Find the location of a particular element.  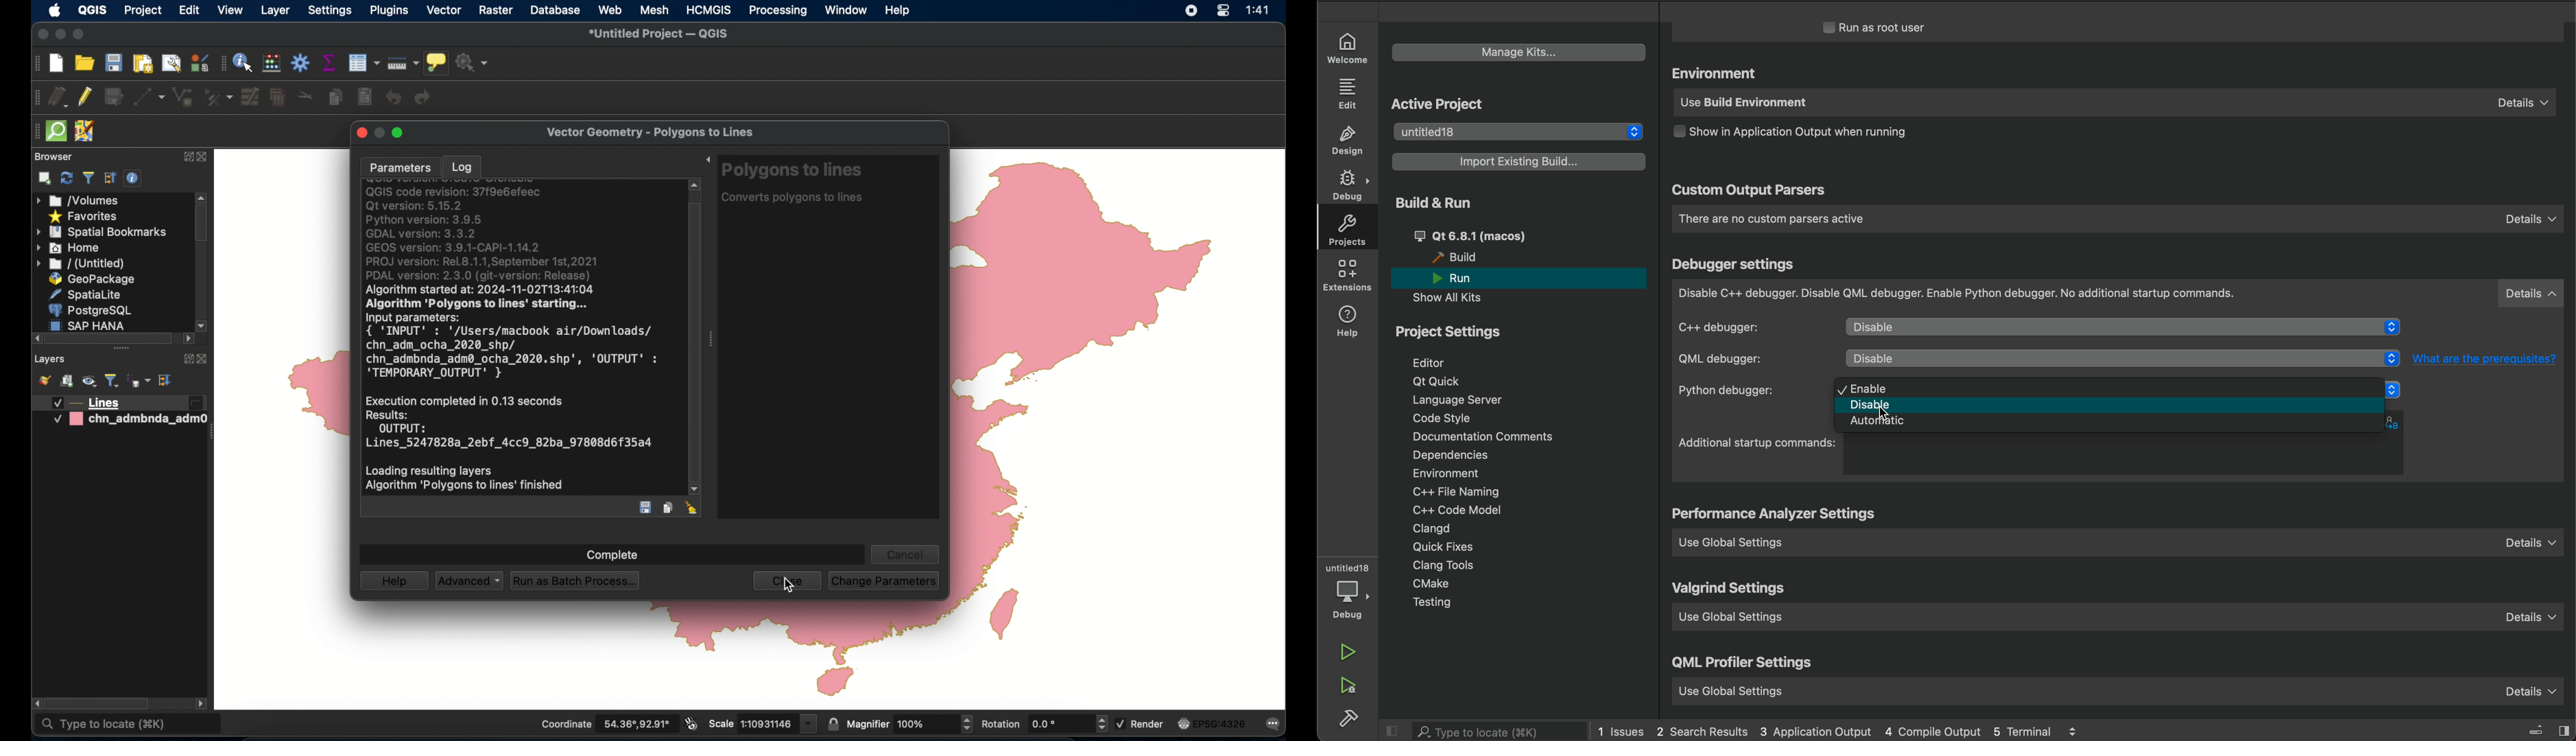

show all is located at coordinates (1455, 297).